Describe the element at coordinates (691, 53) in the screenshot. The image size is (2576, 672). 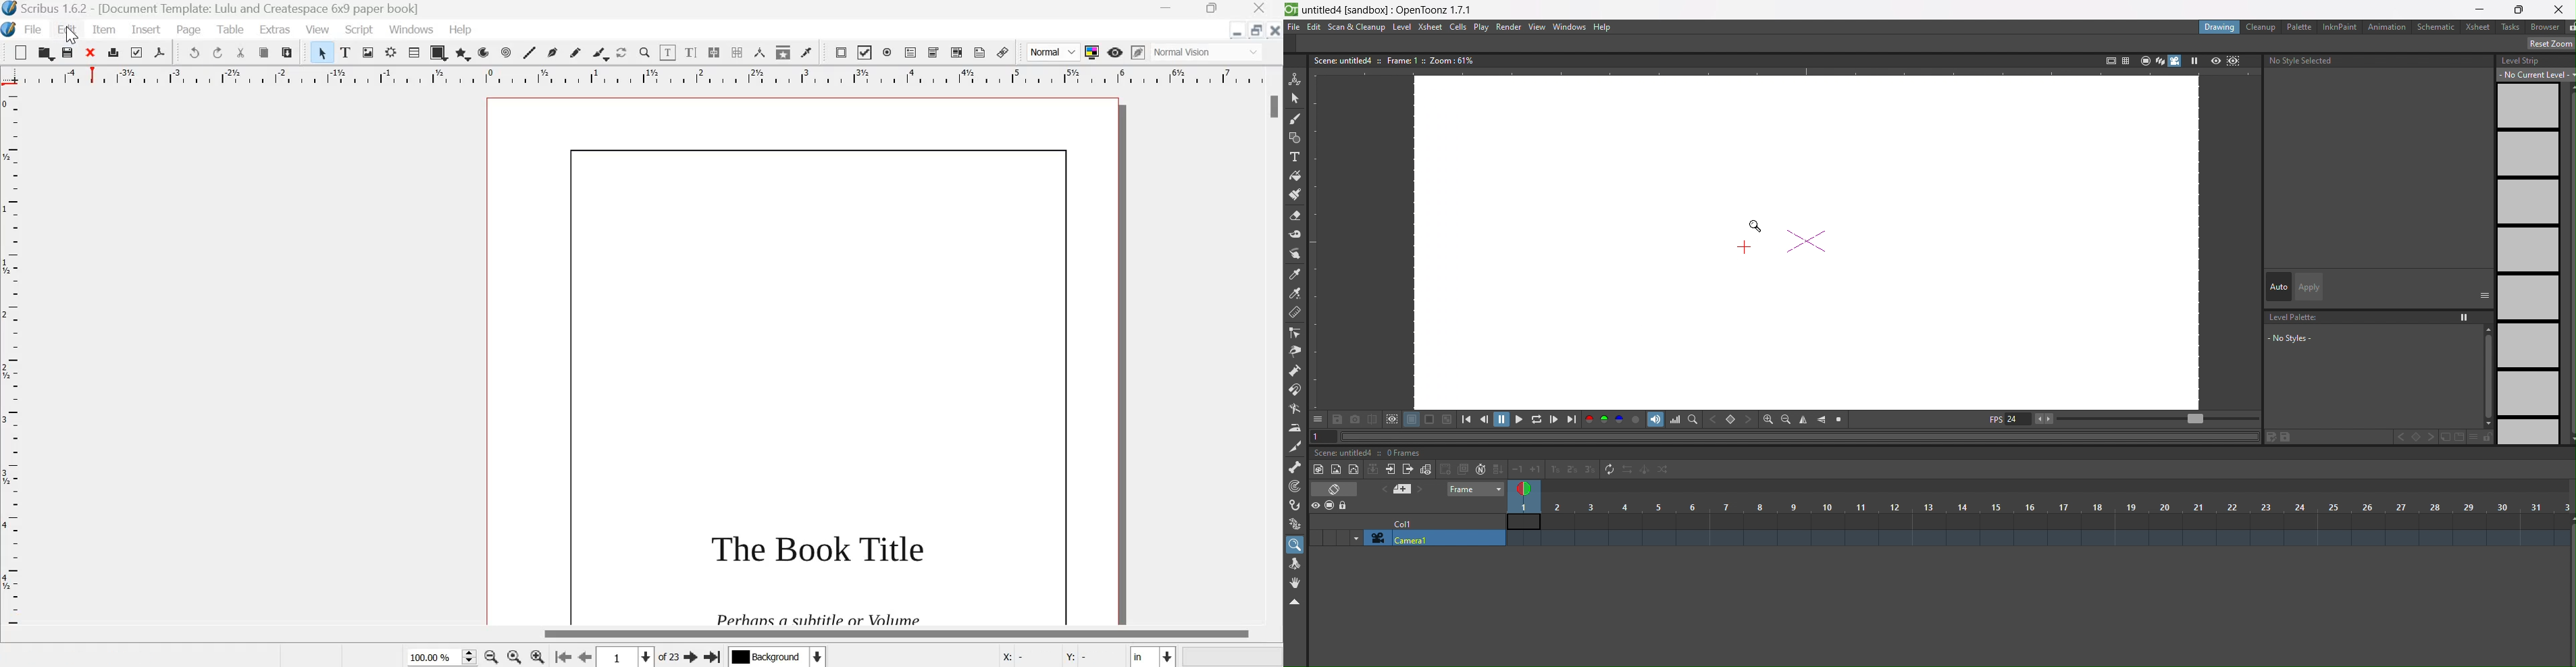
I see `edit text with story editor` at that location.